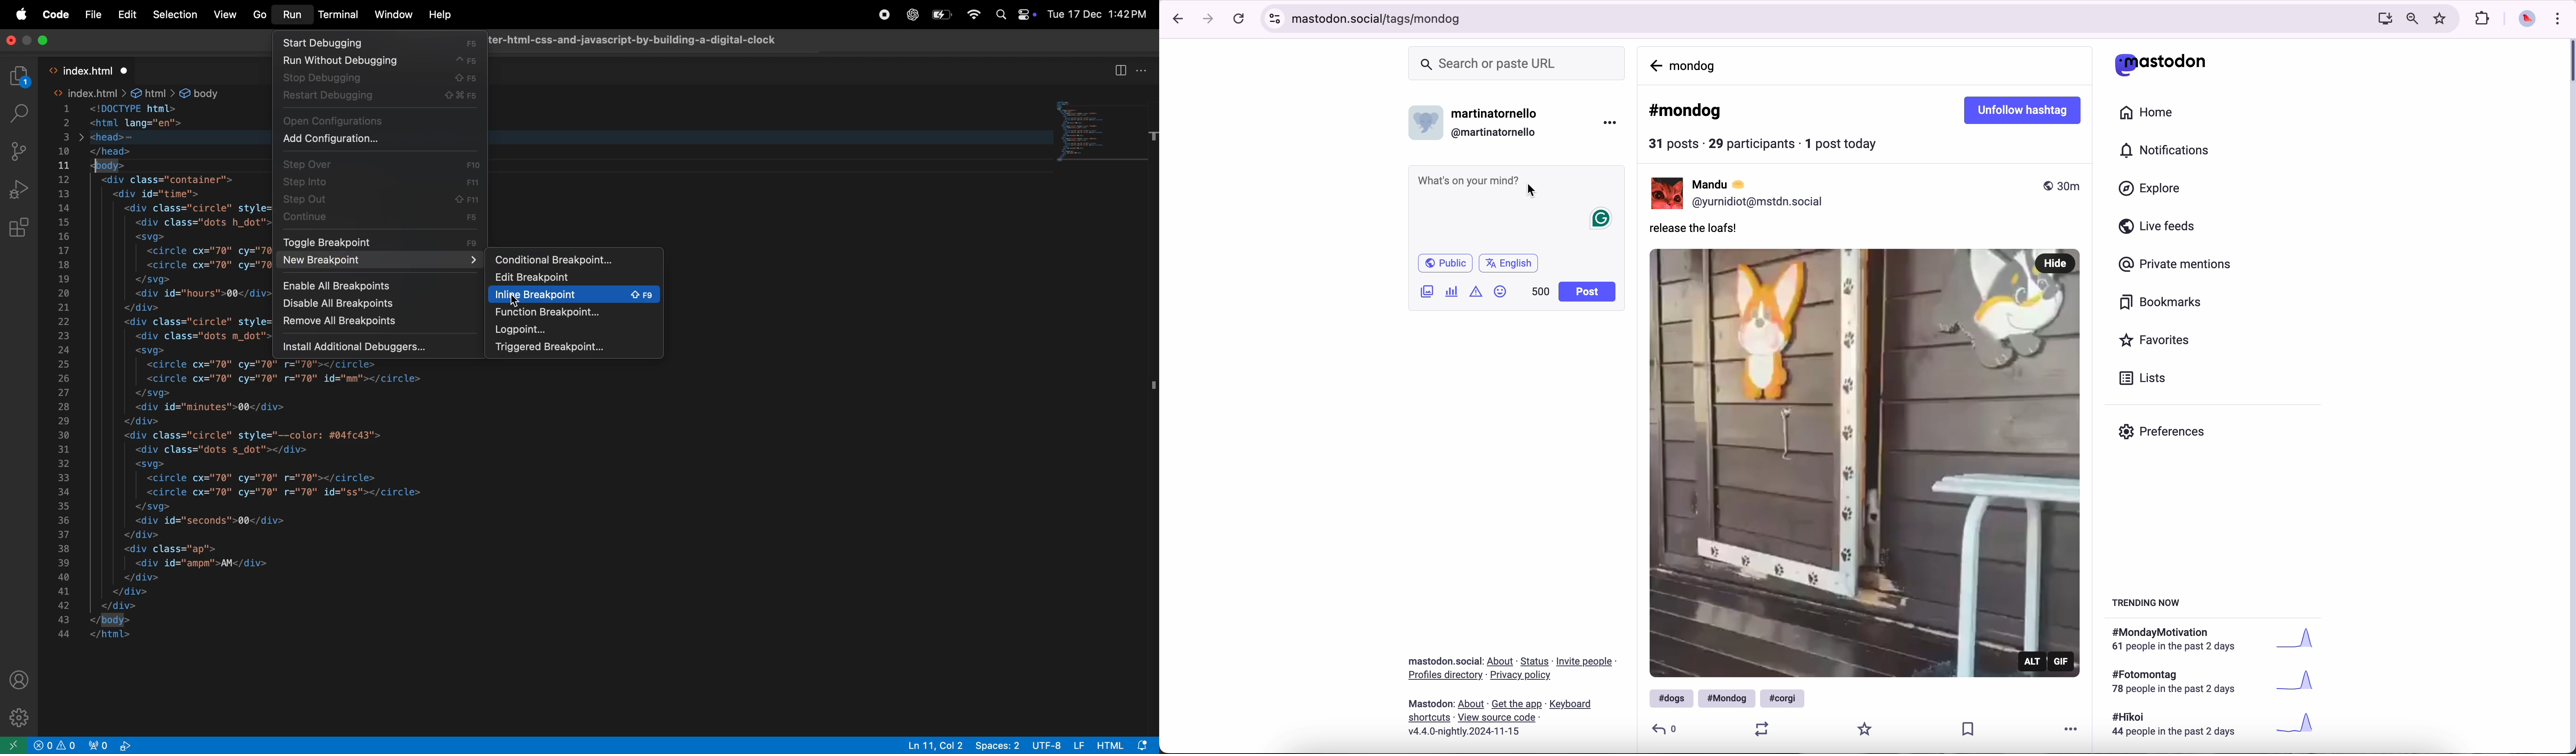  I want to click on favorite, so click(1866, 728).